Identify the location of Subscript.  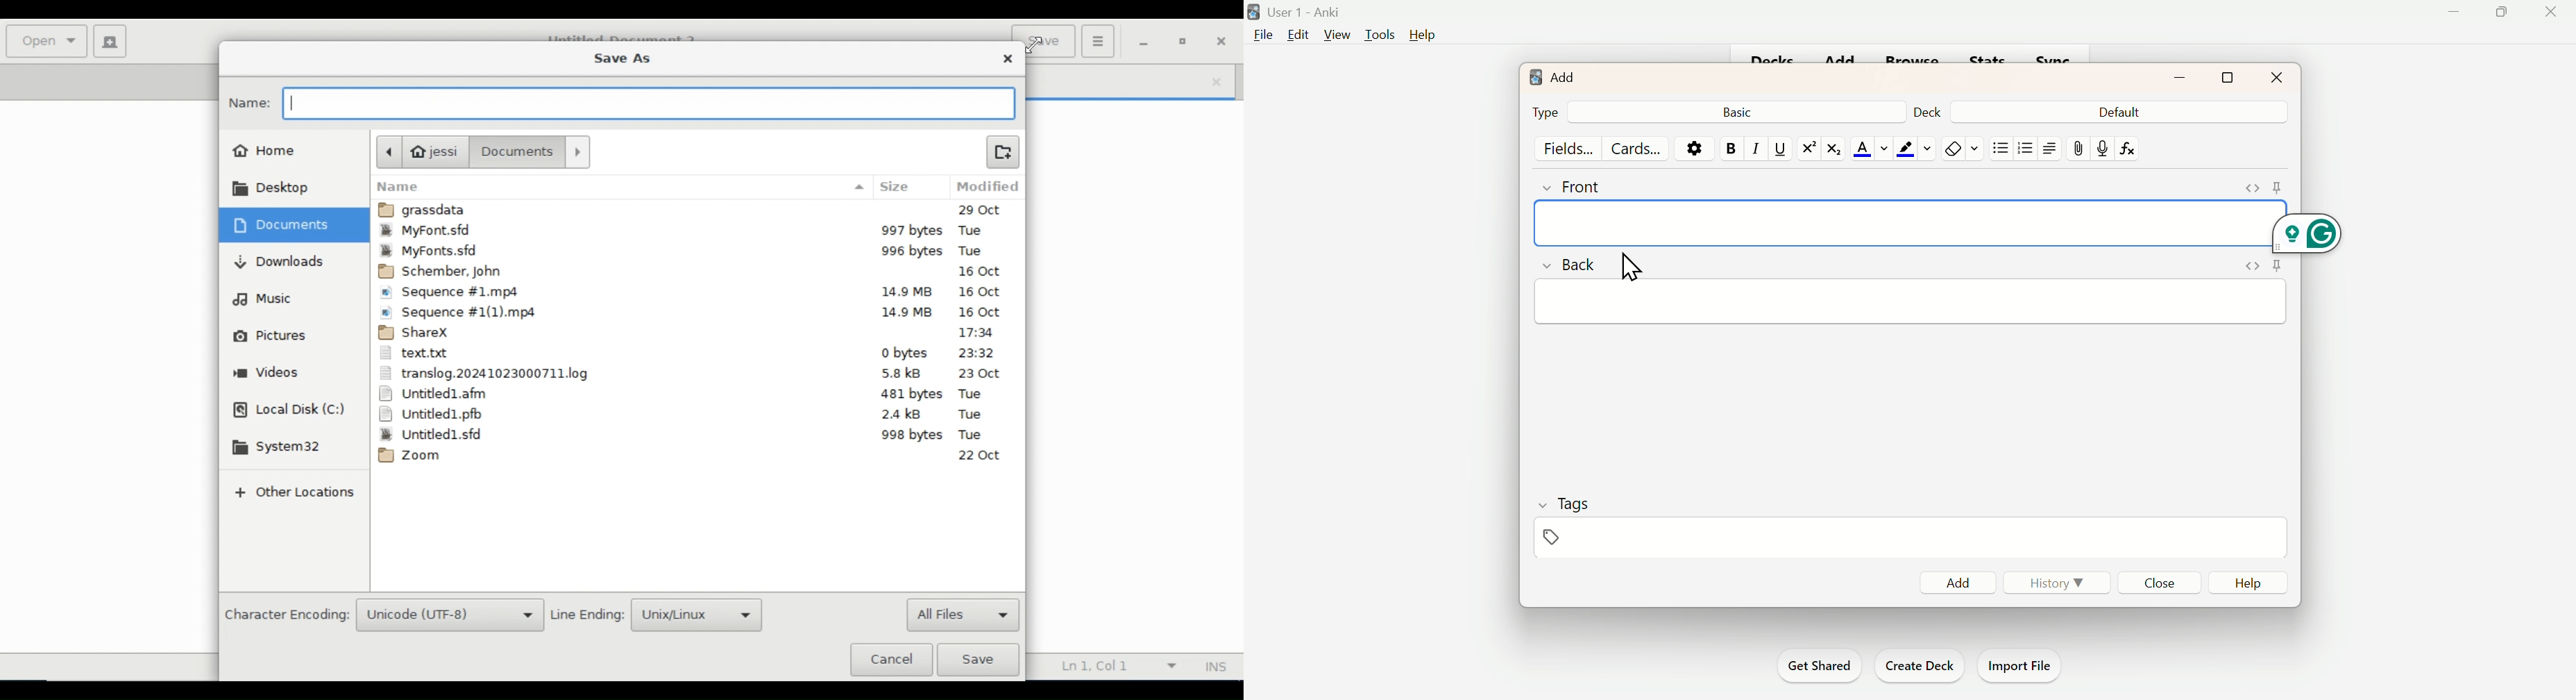
(1833, 149).